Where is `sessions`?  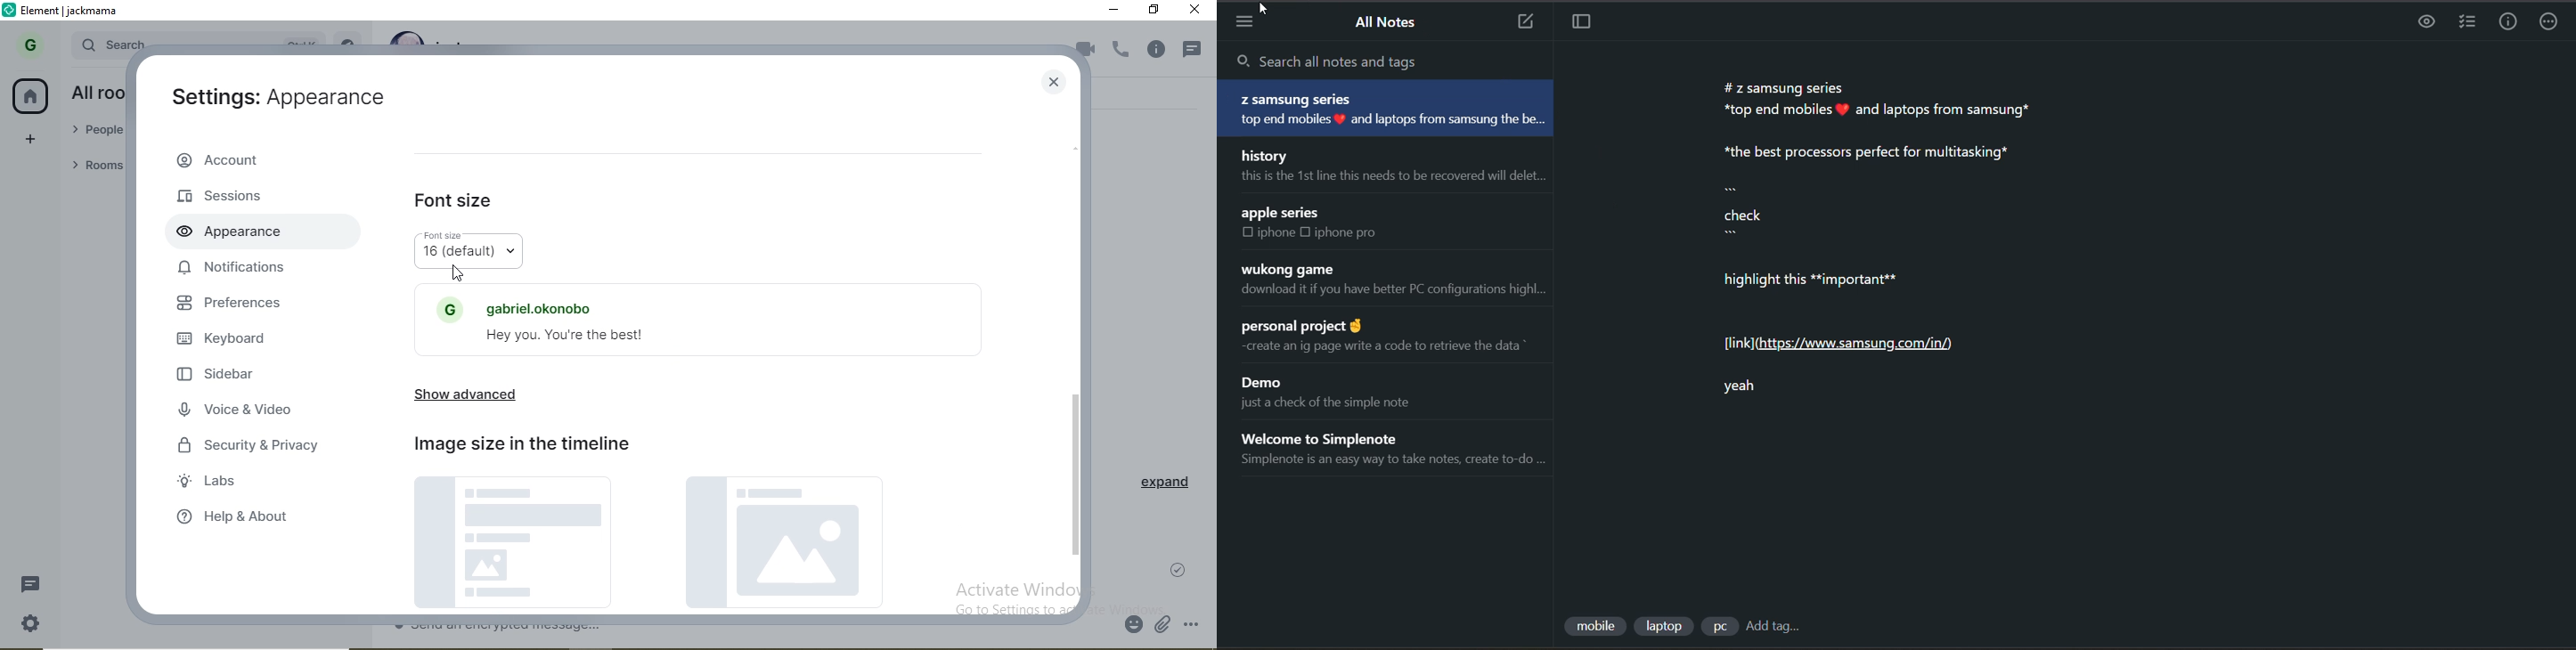 sessions is located at coordinates (223, 195).